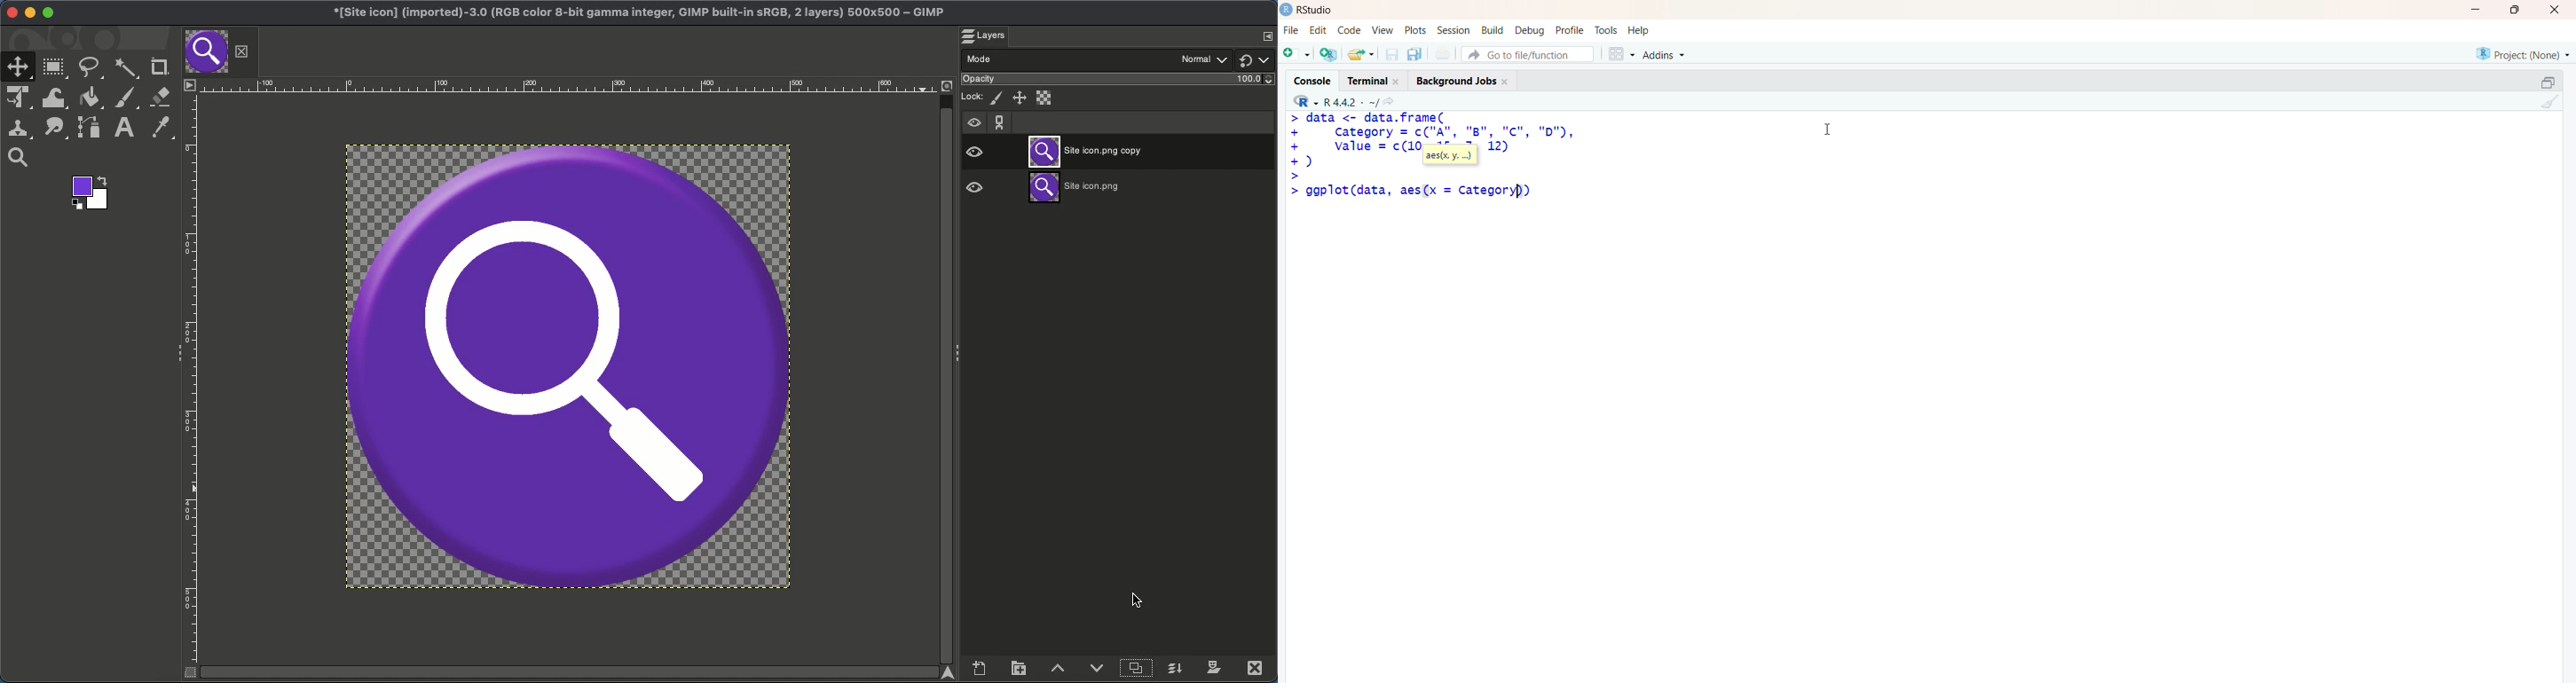 This screenshot has height=700, width=2576. What do you see at coordinates (1492, 30) in the screenshot?
I see `build` at bounding box center [1492, 30].